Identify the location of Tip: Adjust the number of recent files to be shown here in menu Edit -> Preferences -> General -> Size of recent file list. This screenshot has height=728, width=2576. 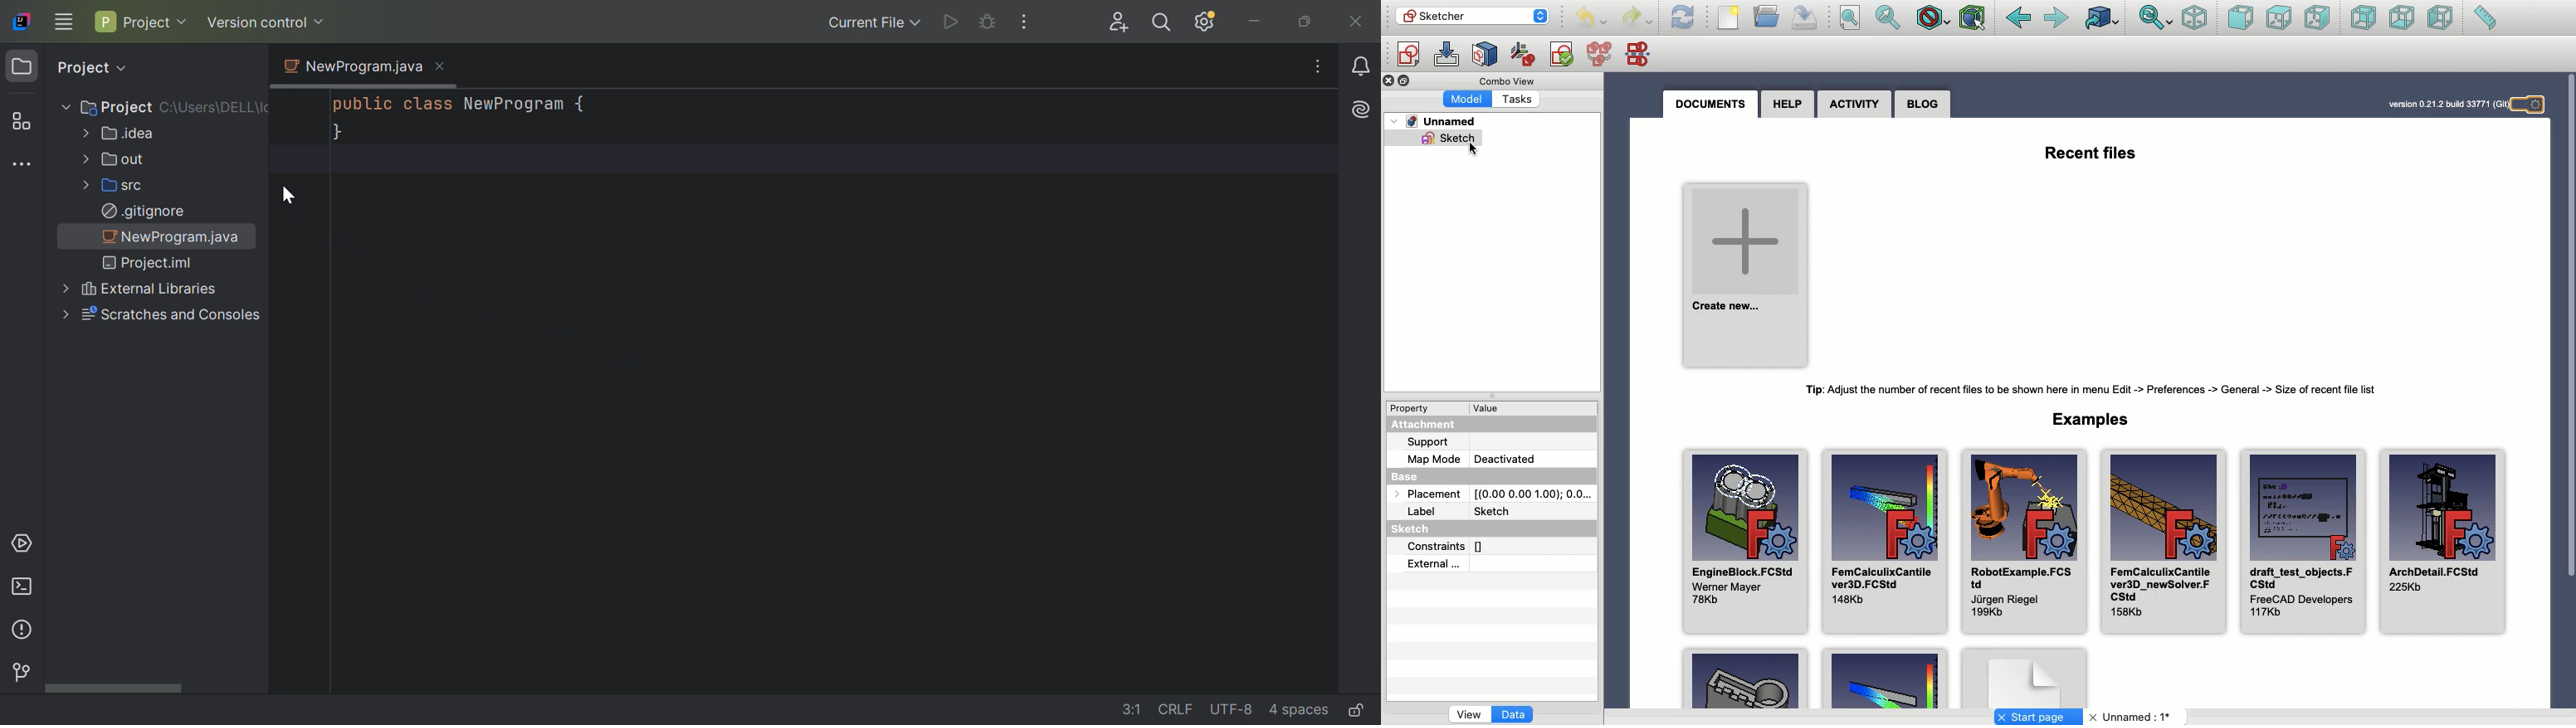
(2099, 390).